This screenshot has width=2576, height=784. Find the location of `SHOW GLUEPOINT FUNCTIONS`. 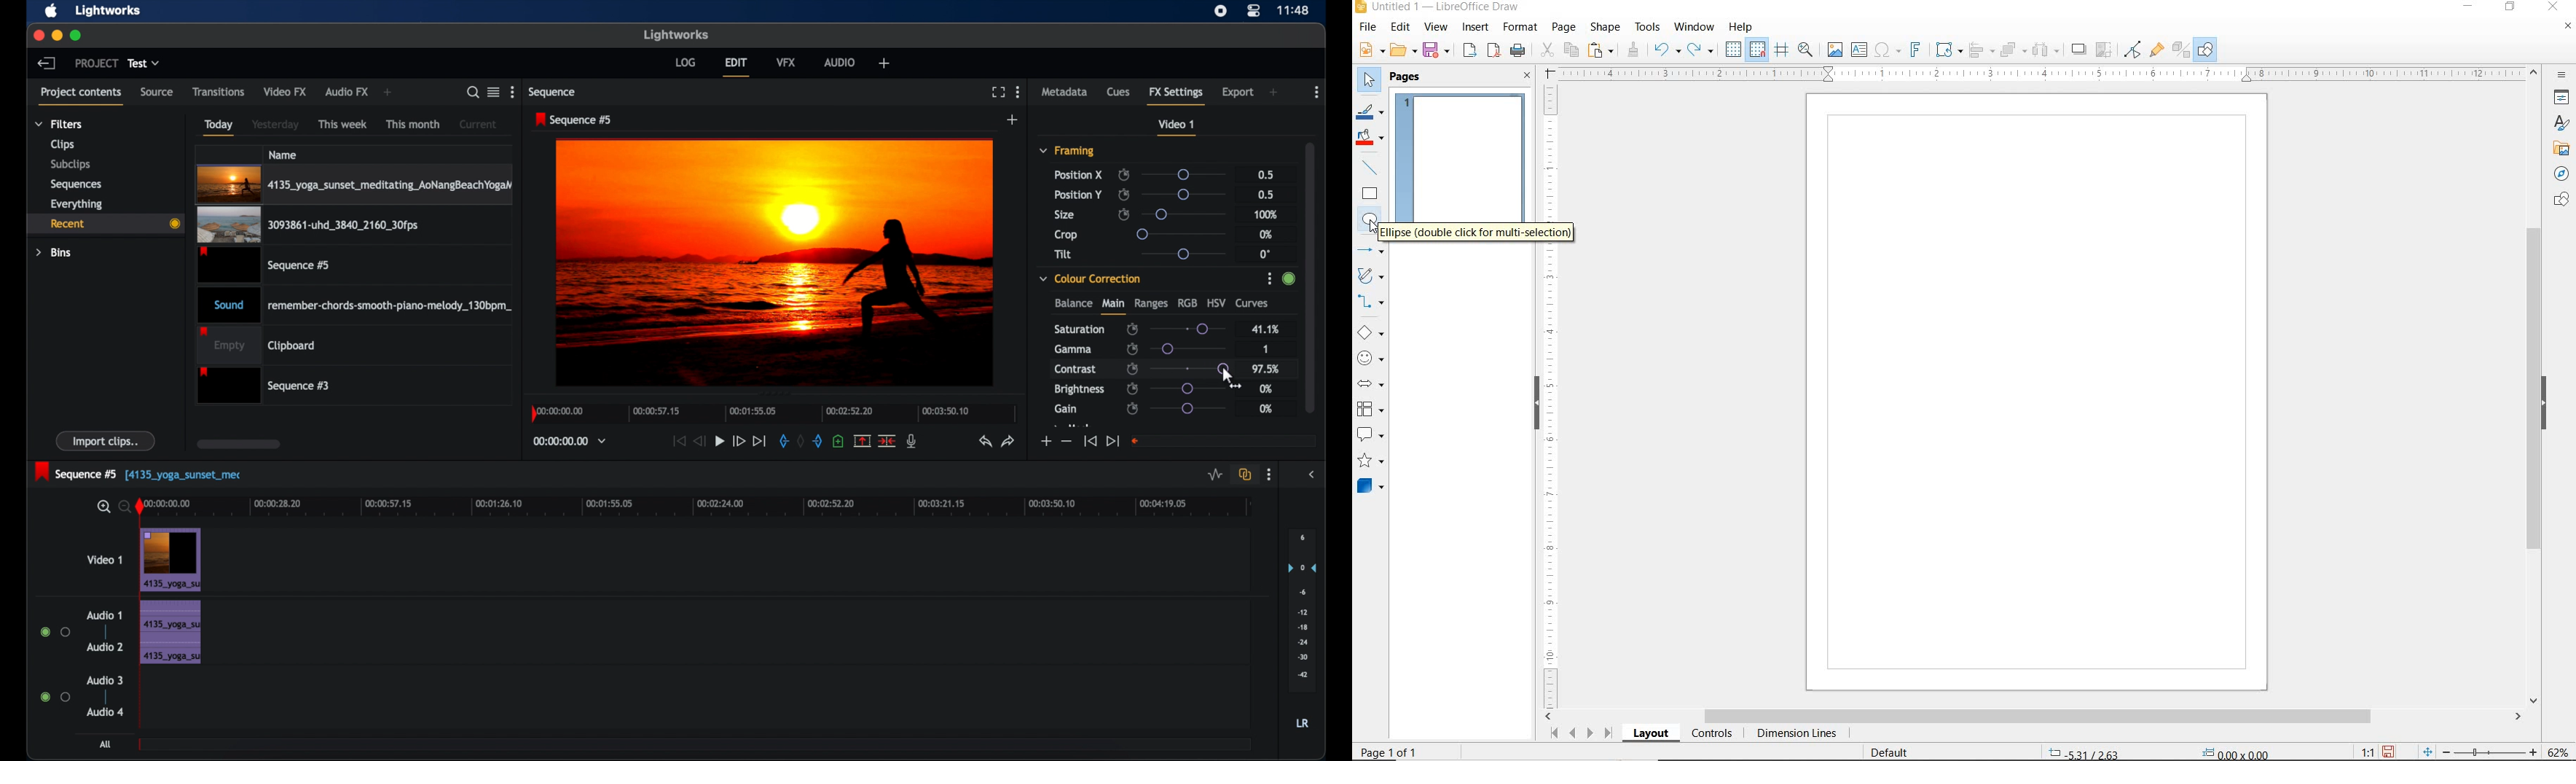

SHOW GLUEPOINT FUNCTIONS is located at coordinates (2156, 50).